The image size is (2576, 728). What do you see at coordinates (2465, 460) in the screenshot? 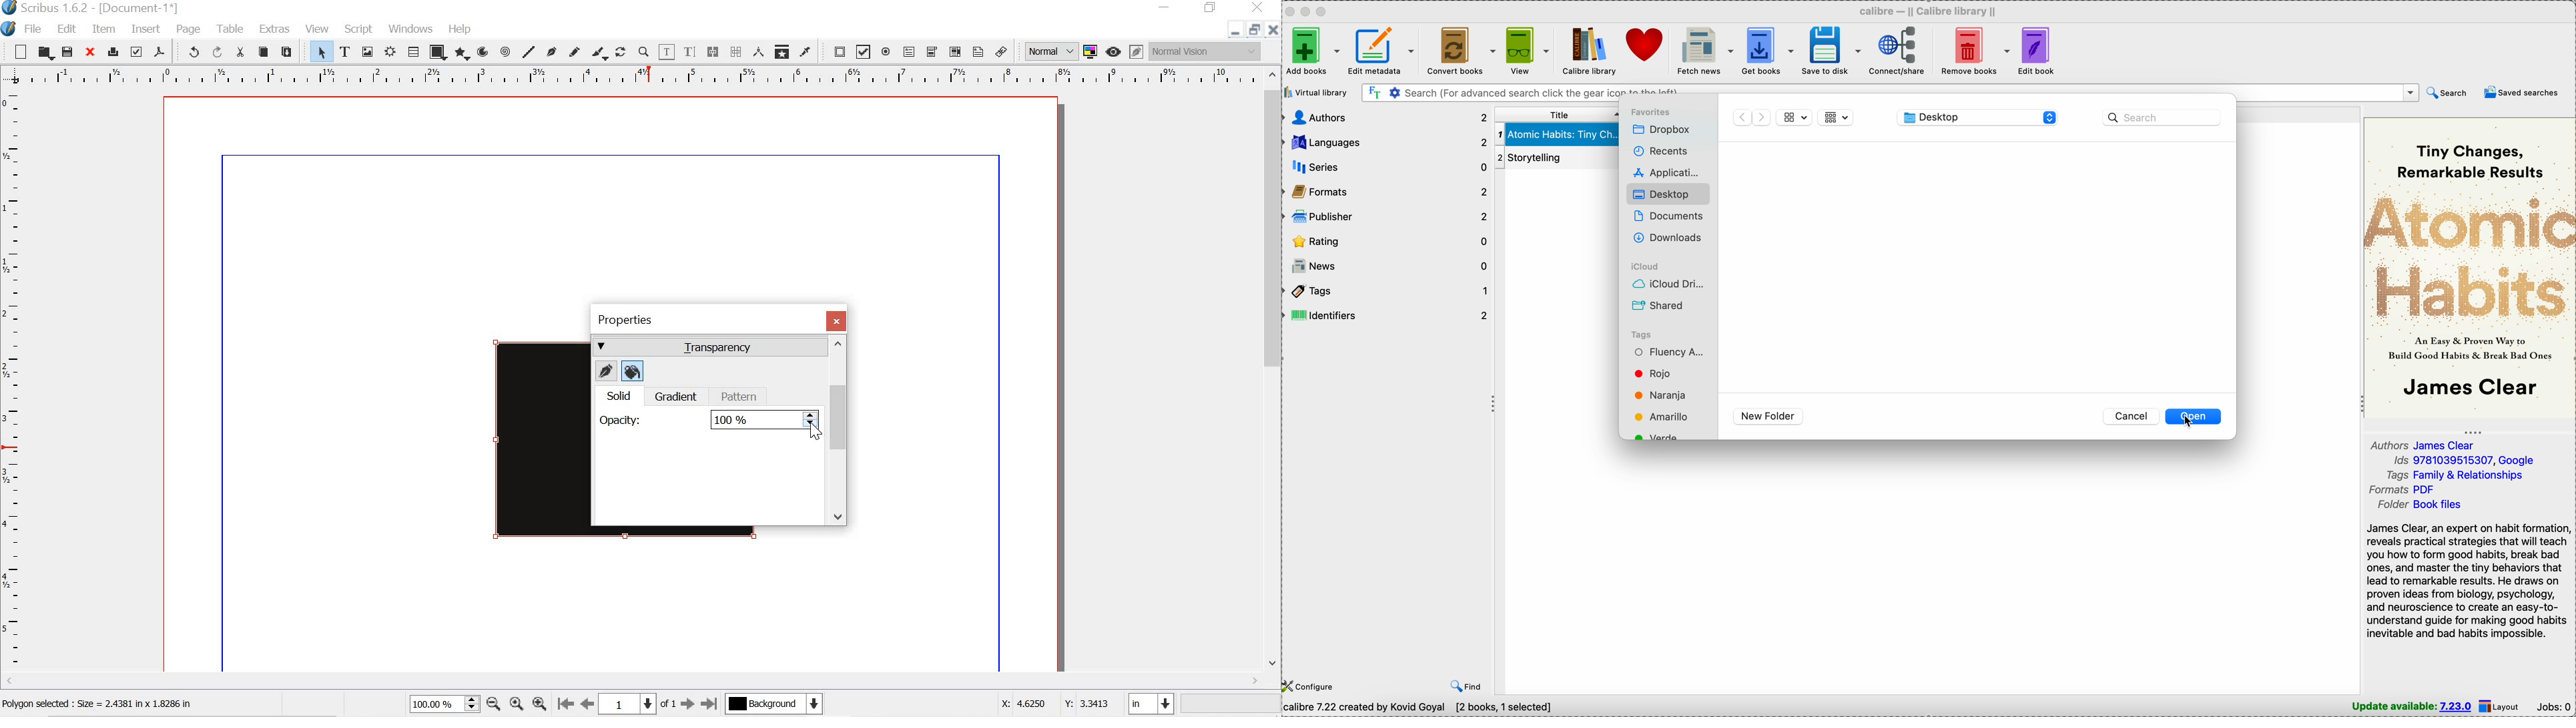
I see `Ids 9781039515307, Google` at bounding box center [2465, 460].